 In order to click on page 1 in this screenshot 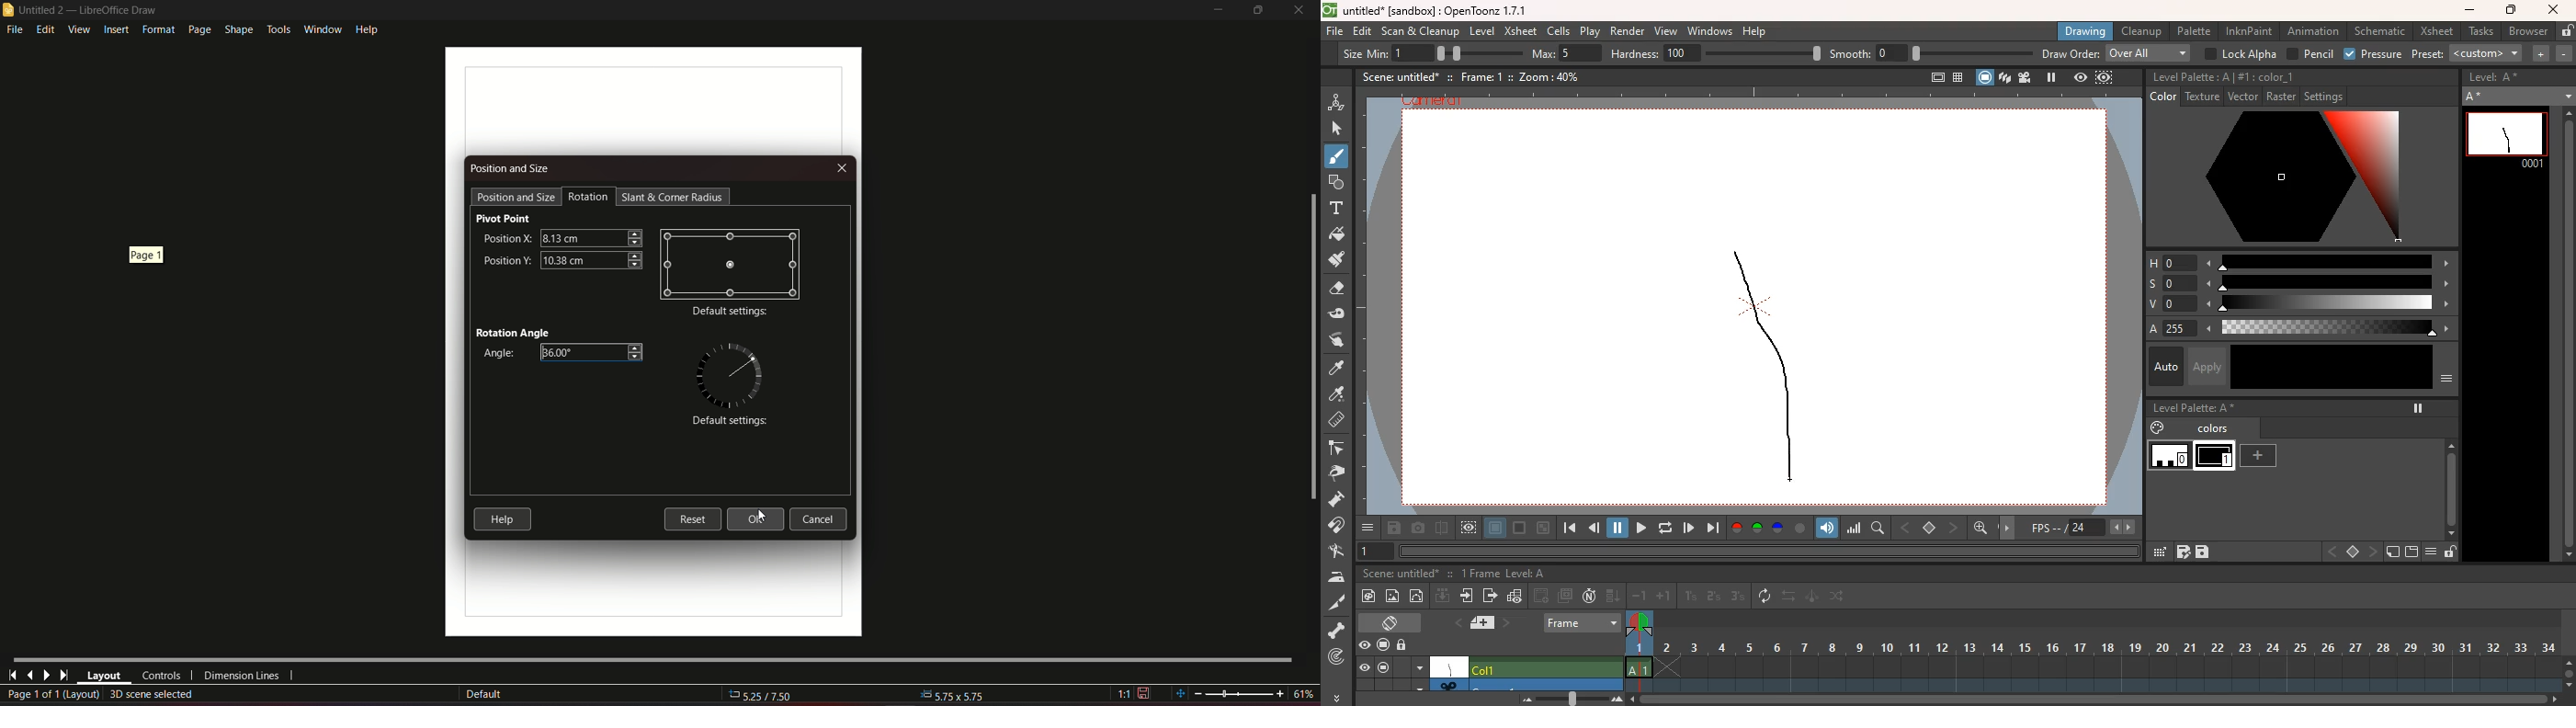, I will do `click(148, 253)`.